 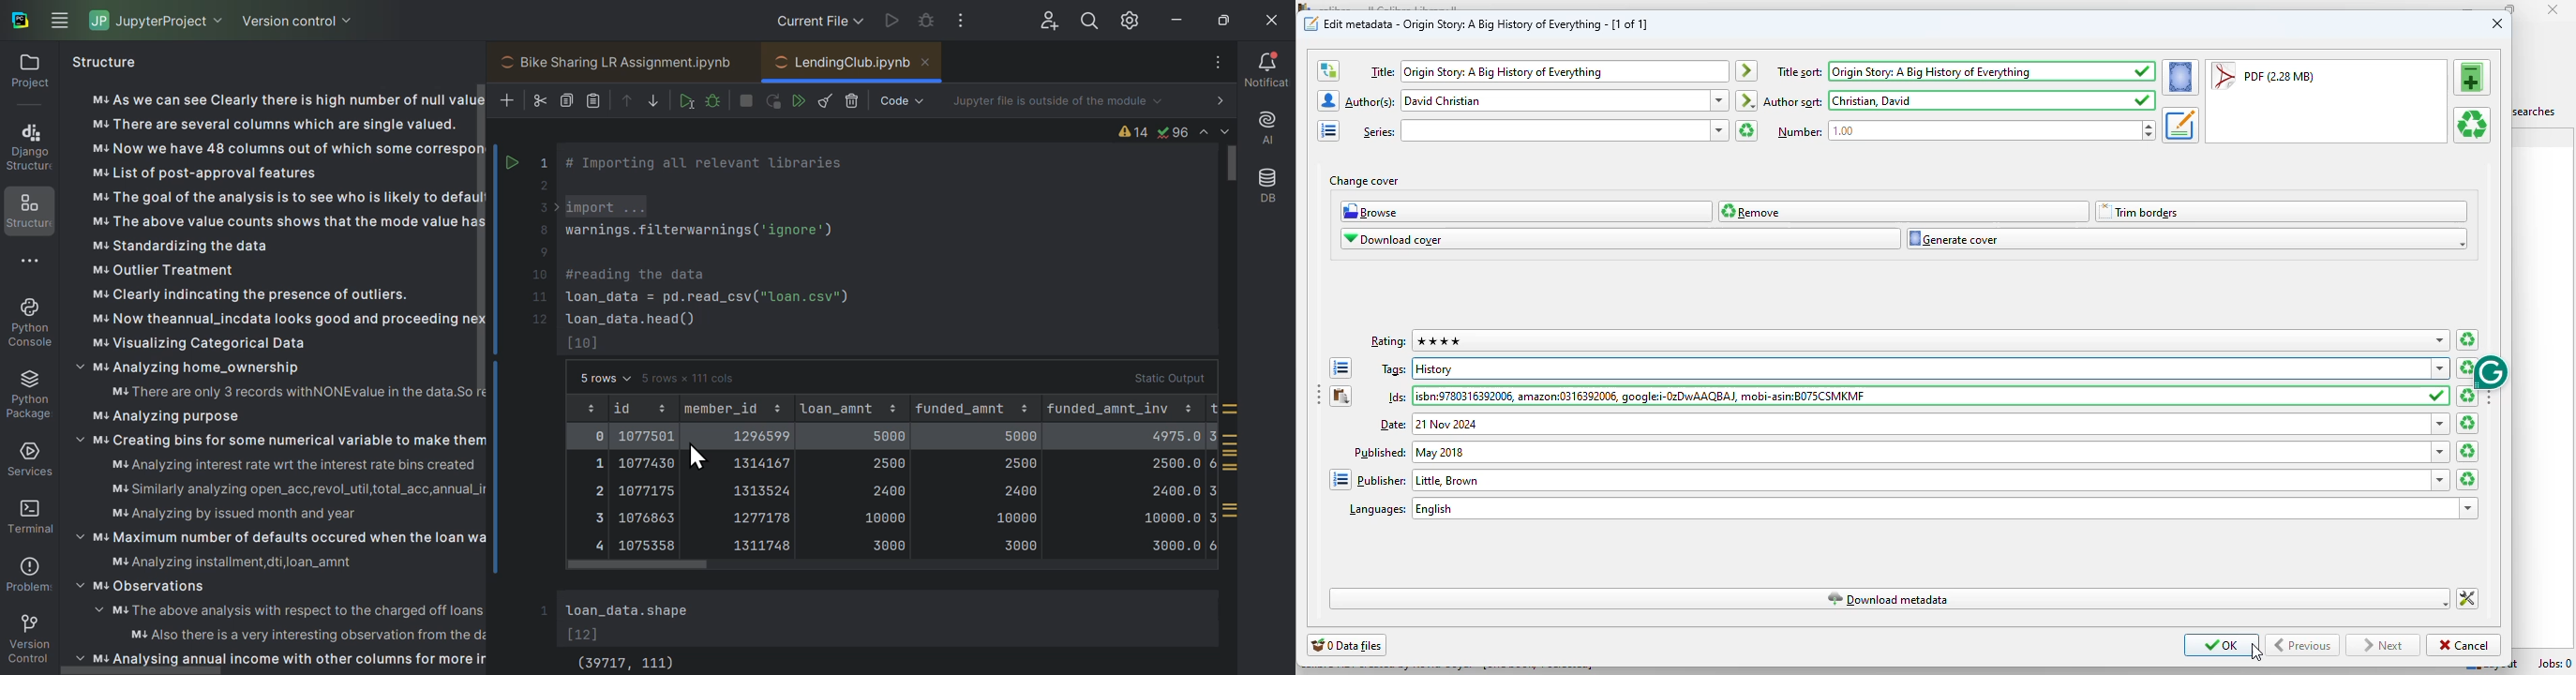 What do you see at coordinates (1555, 130) in the screenshot?
I see `series` at bounding box center [1555, 130].